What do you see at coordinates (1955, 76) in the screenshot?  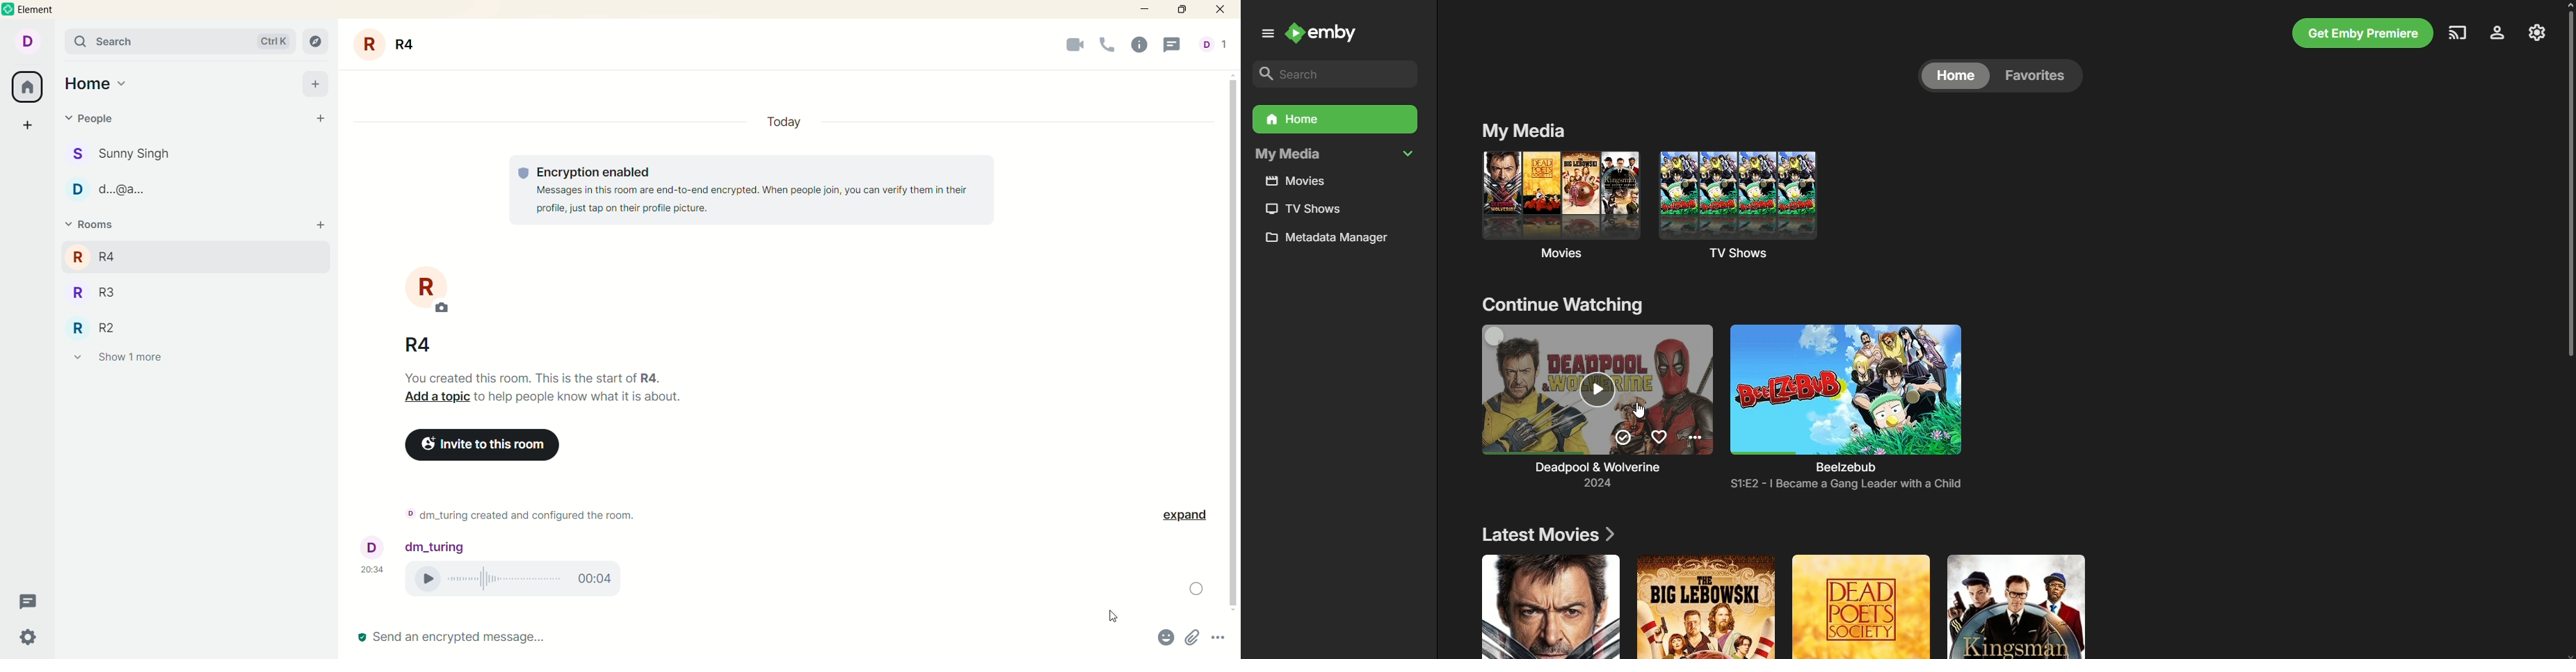 I see `Home` at bounding box center [1955, 76].